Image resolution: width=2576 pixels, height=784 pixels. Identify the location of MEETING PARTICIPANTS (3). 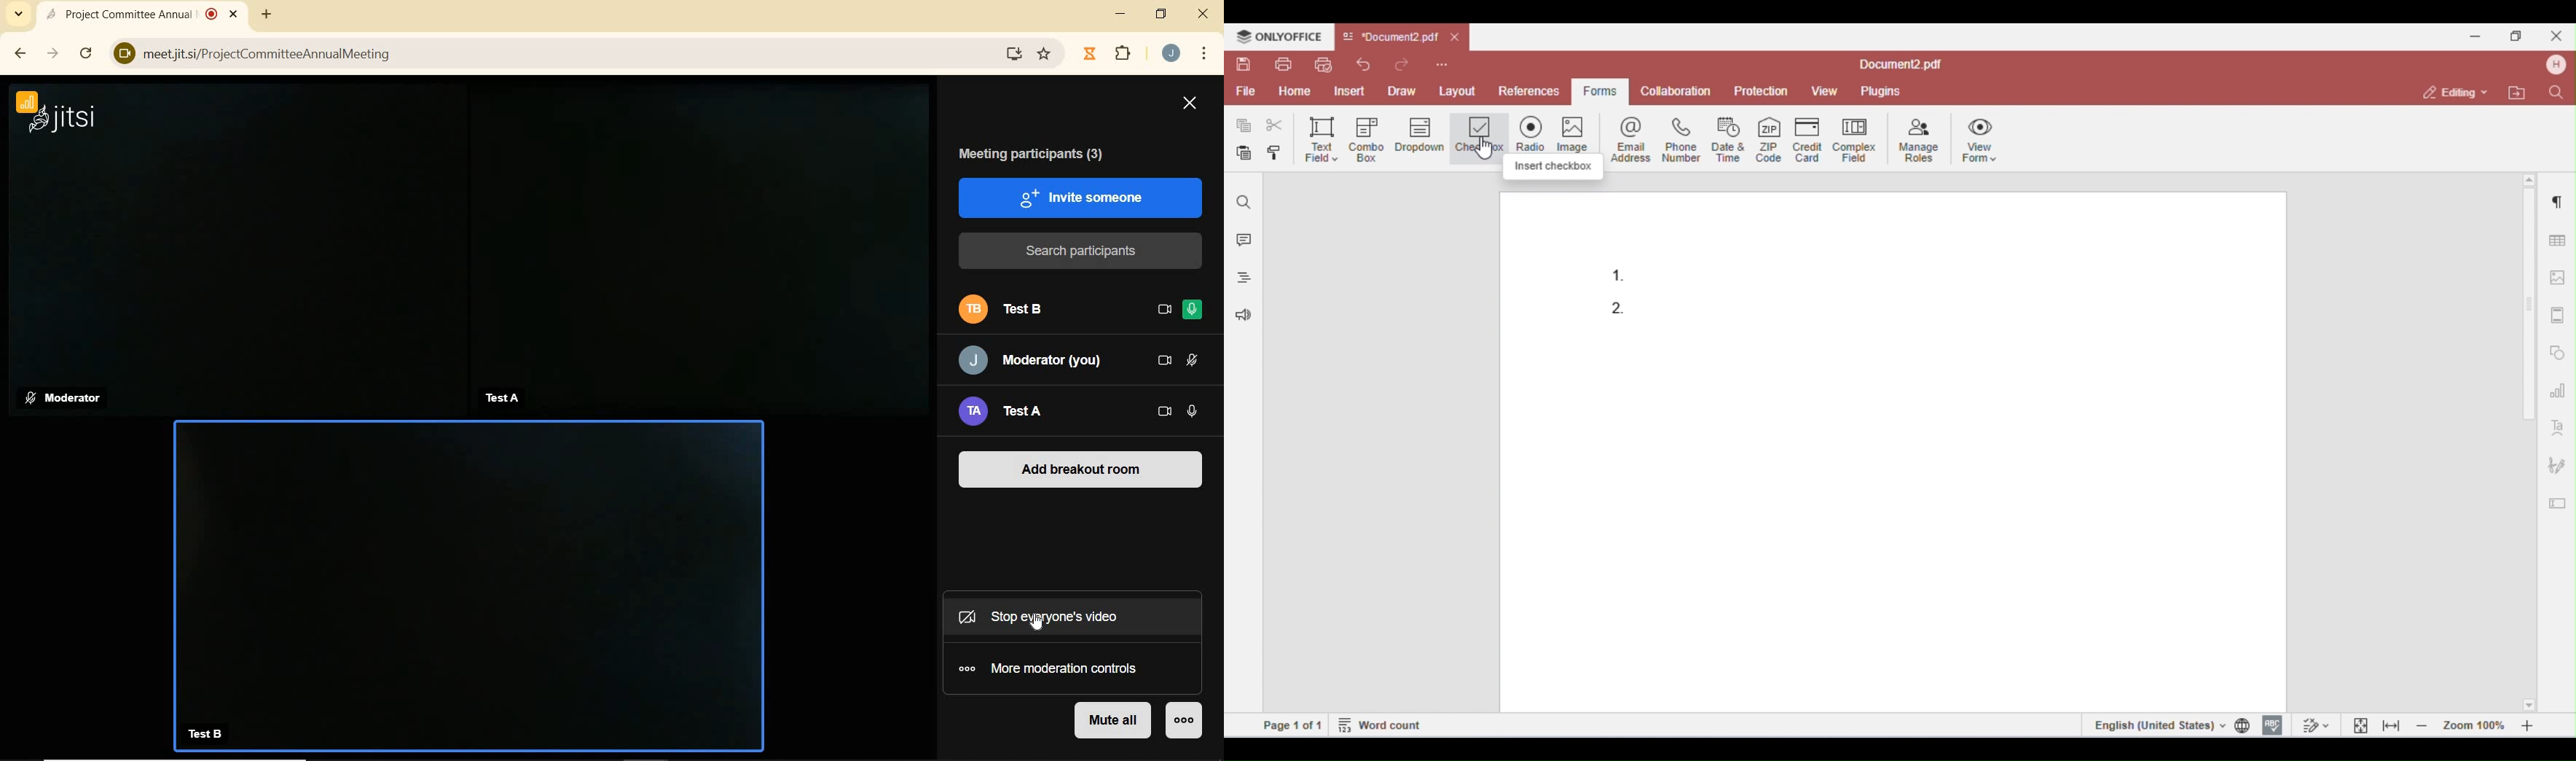
(1041, 154).